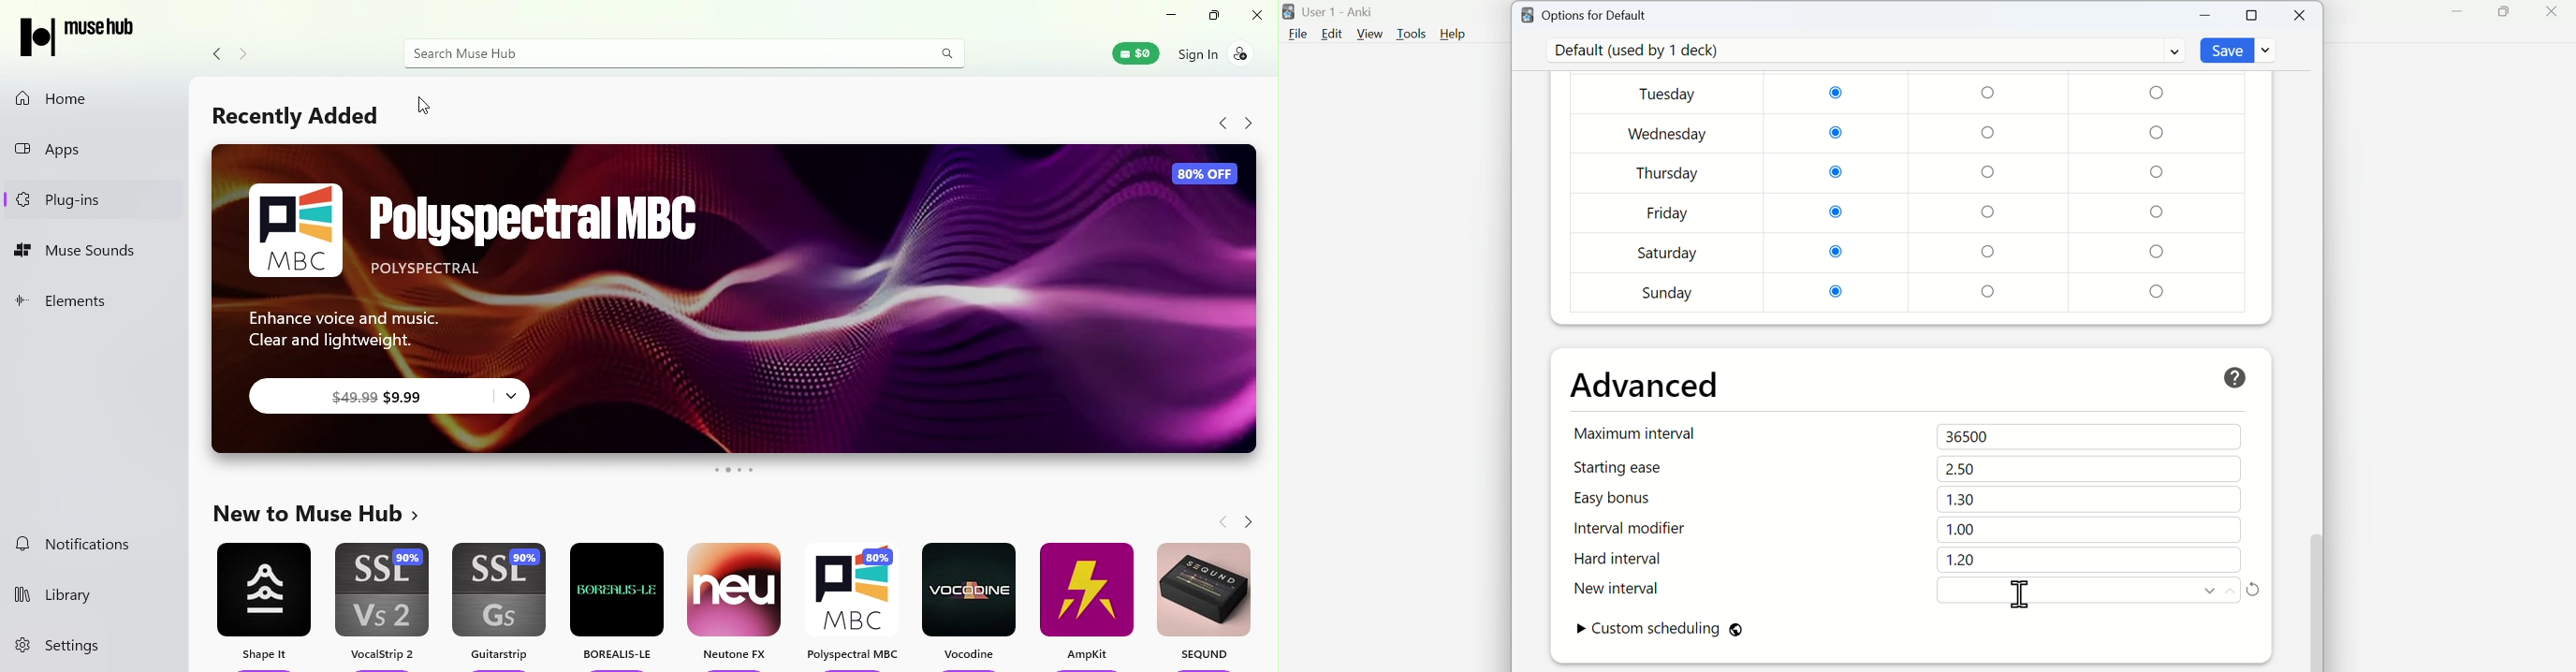  Describe the element at coordinates (1863, 51) in the screenshot. I see `Default` at that location.